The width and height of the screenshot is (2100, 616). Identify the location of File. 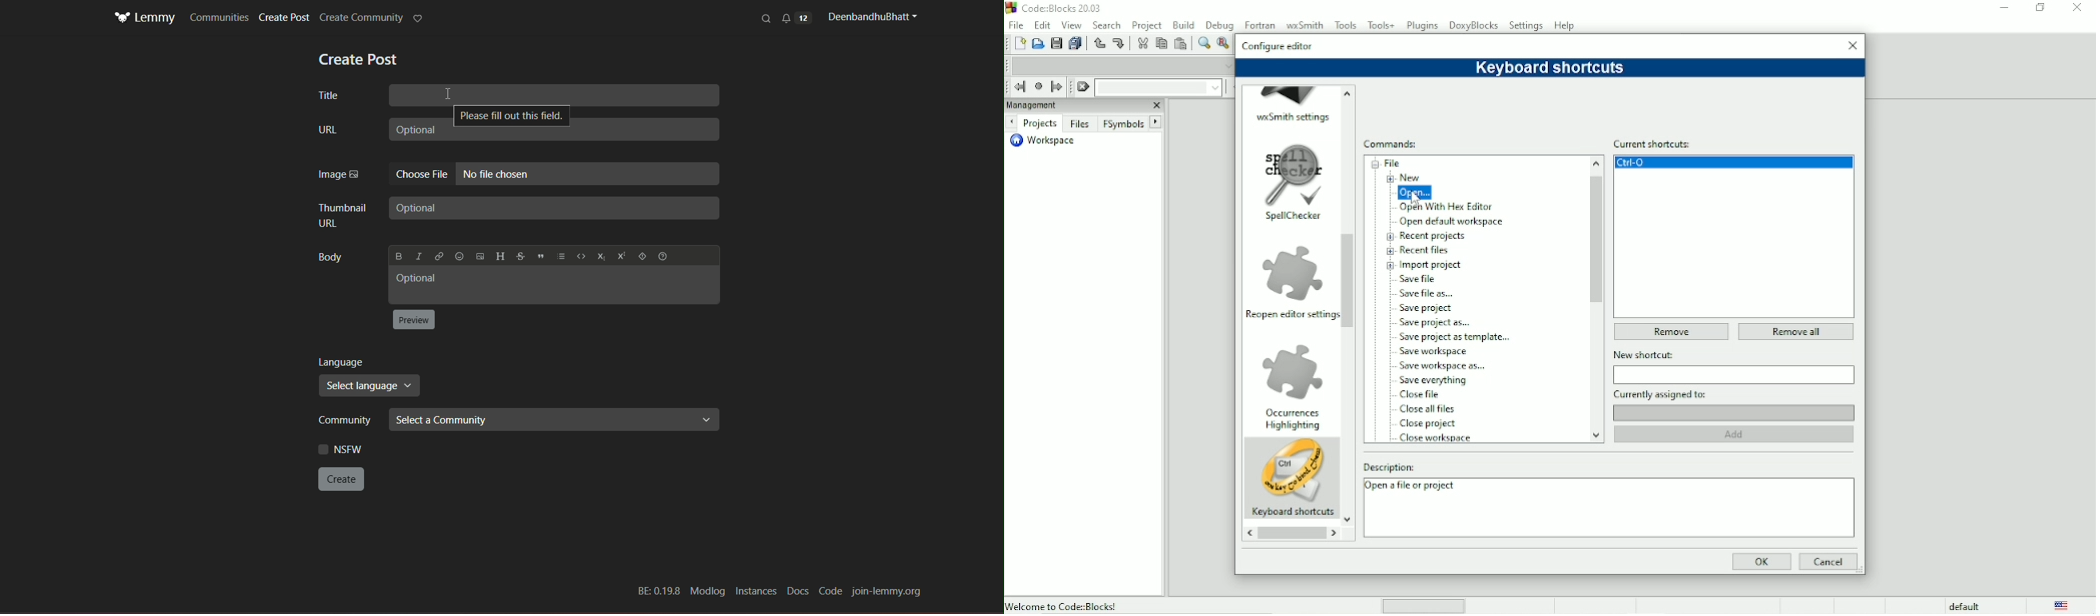
(1390, 163).